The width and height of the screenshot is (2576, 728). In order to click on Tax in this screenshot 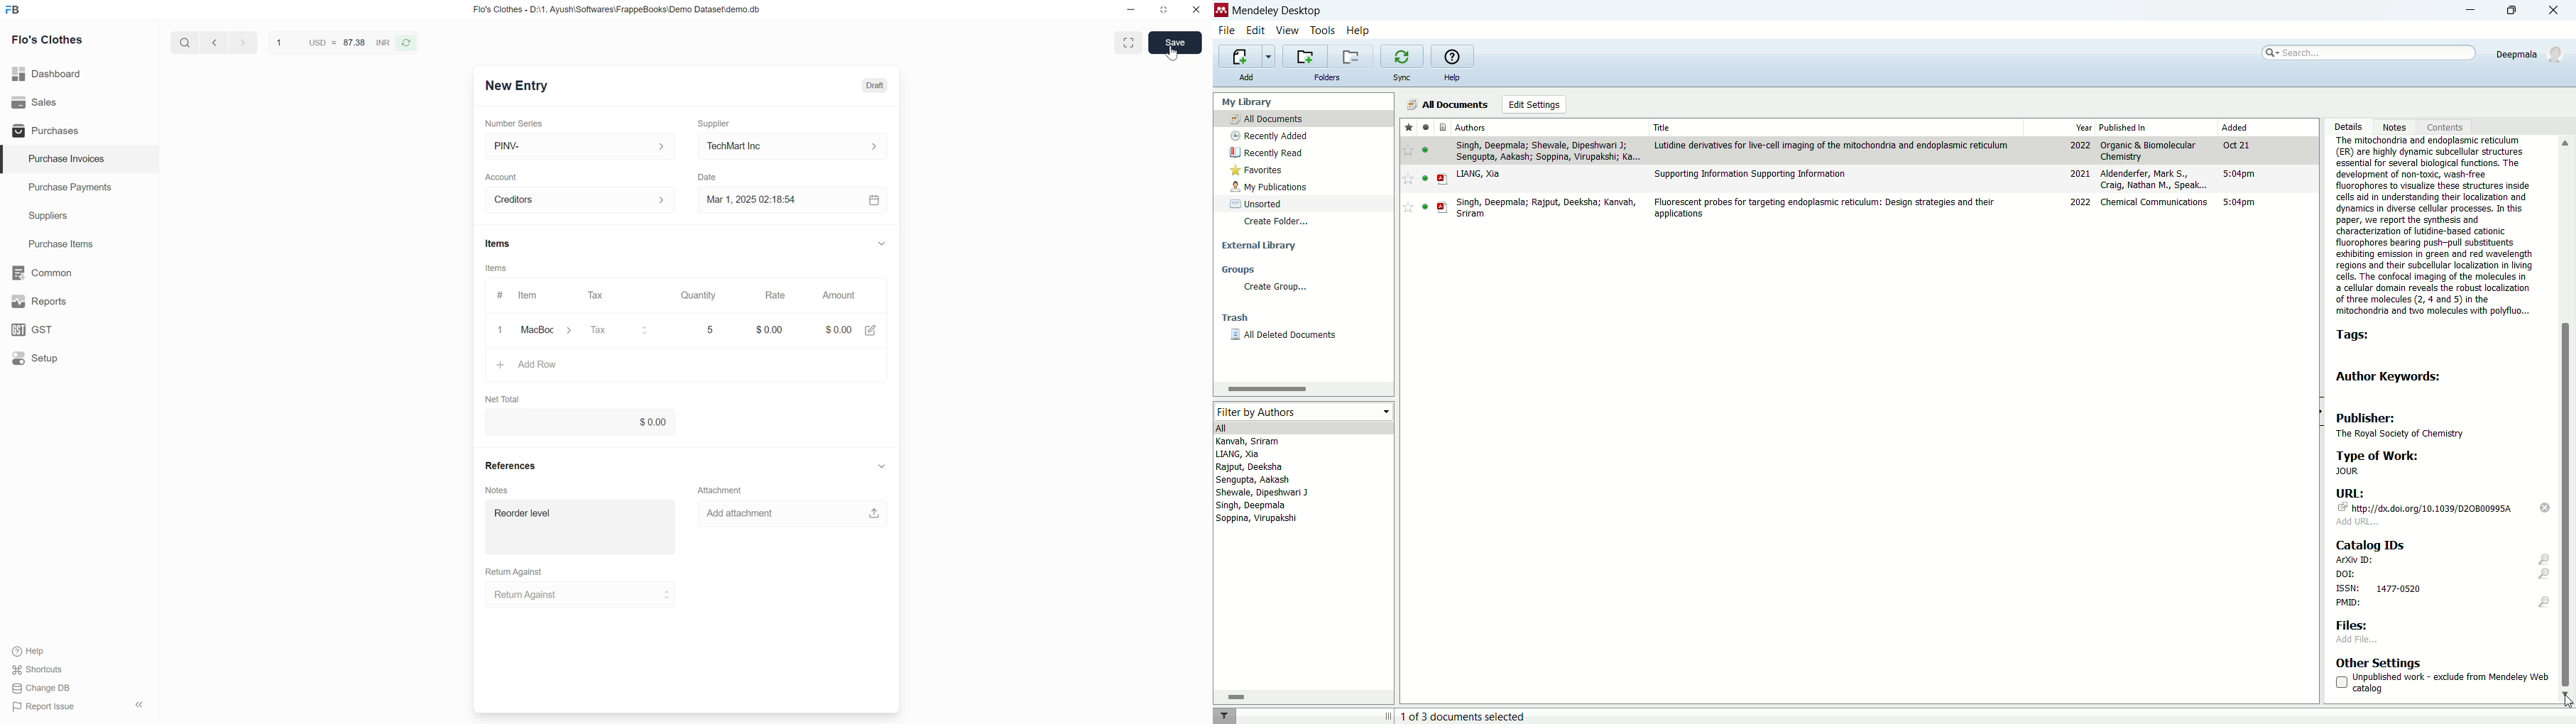, I will do `click(624, 331)`.